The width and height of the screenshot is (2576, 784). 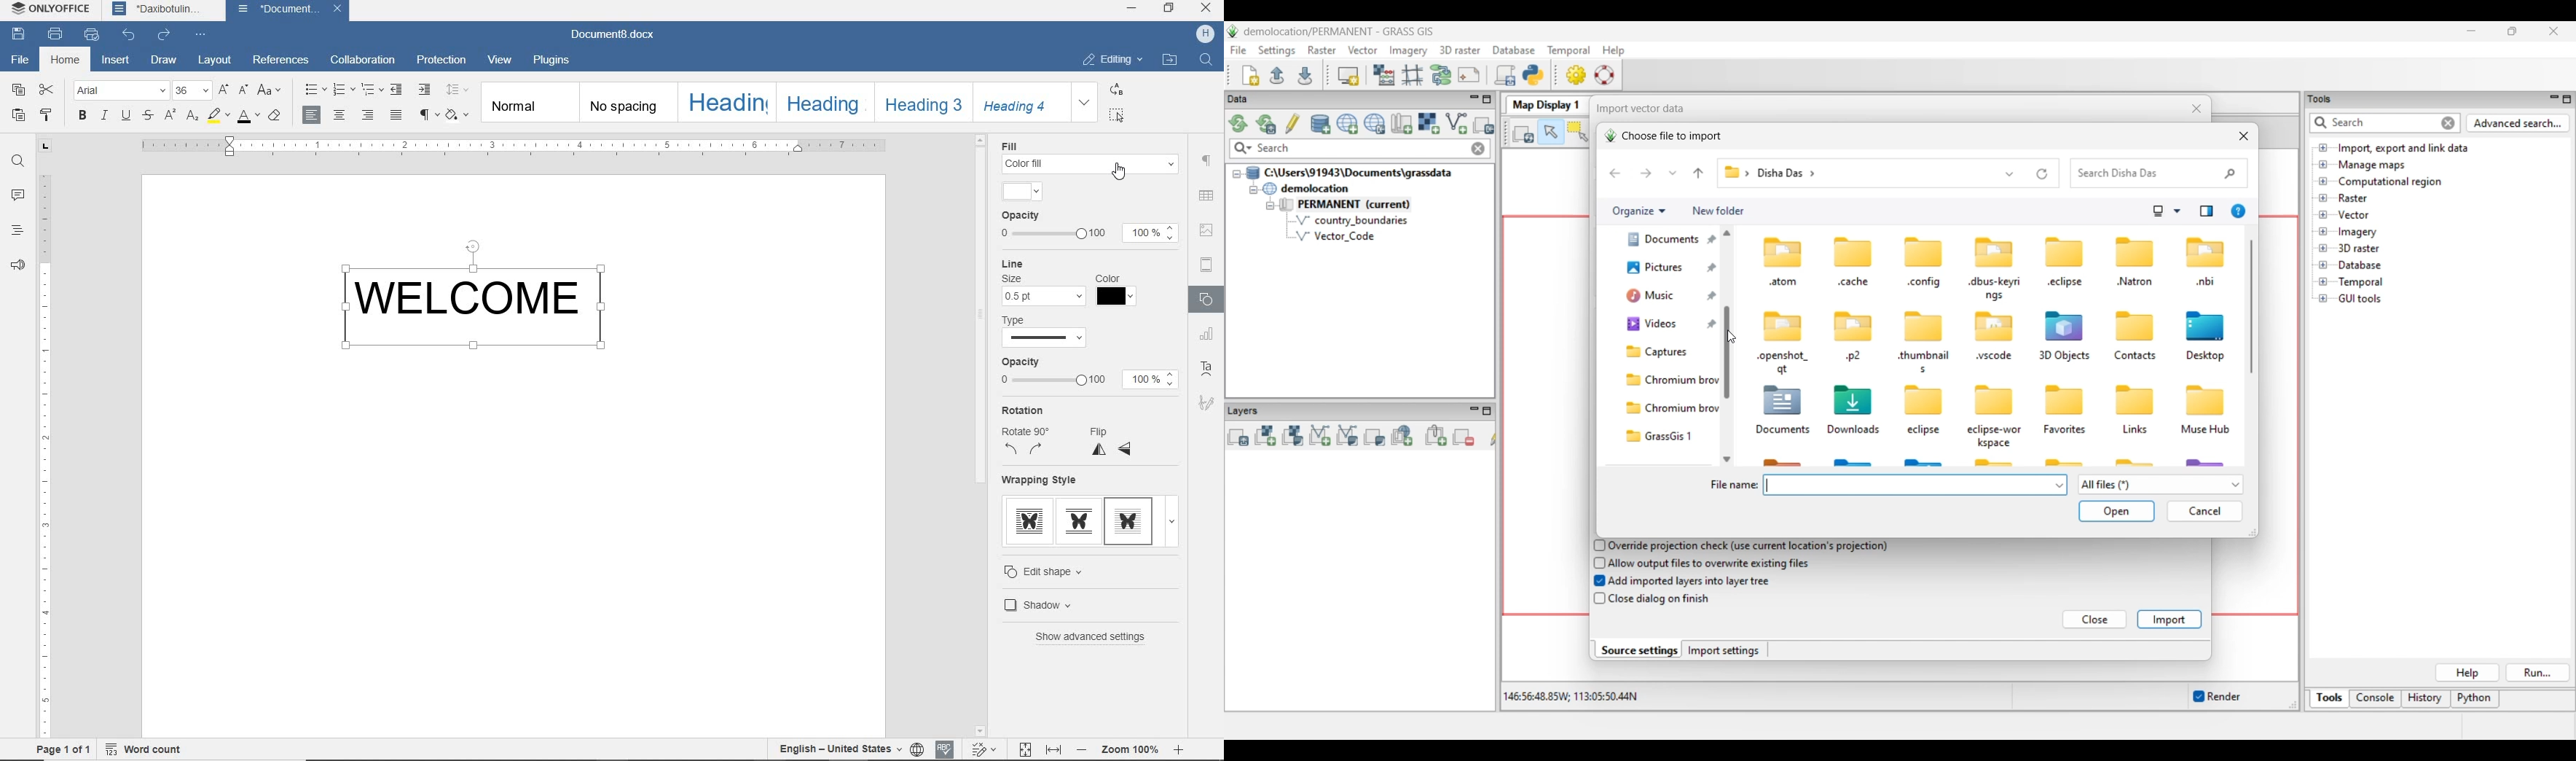 What do you see at coordinates (1052, 234) in the screenshot?
I see `opacity from 1 to 100` at bounding box center [1052, 234].